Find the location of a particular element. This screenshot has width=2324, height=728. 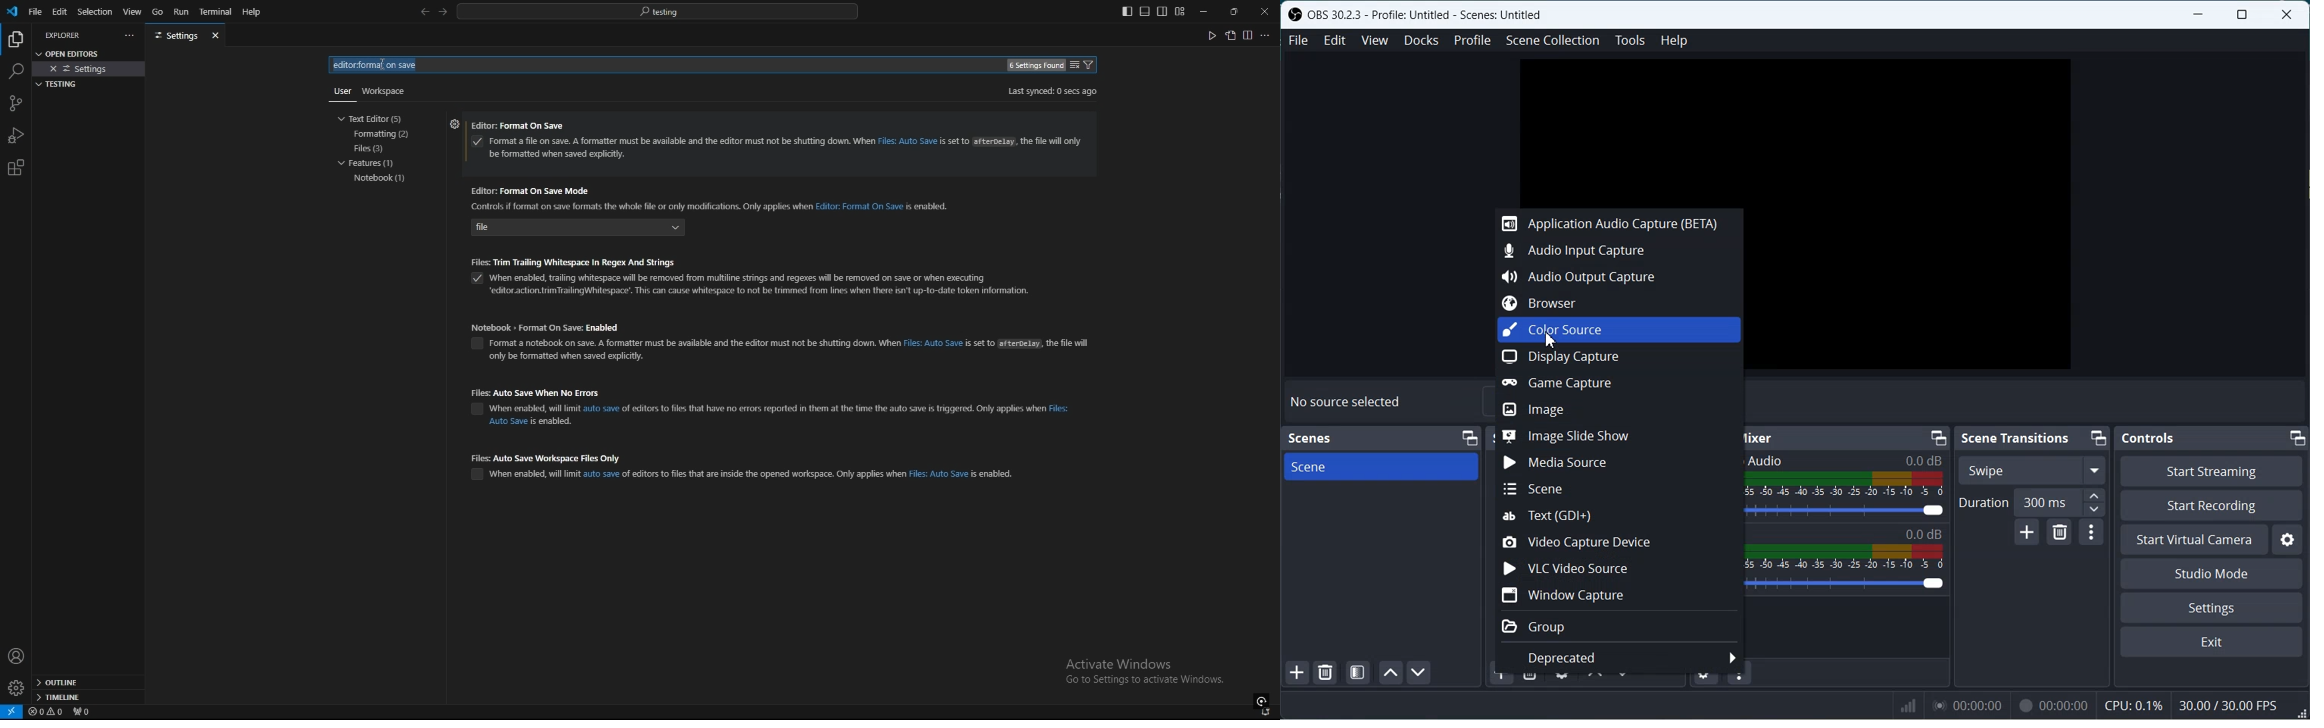

Scene is located at coordinates (1380, 468).